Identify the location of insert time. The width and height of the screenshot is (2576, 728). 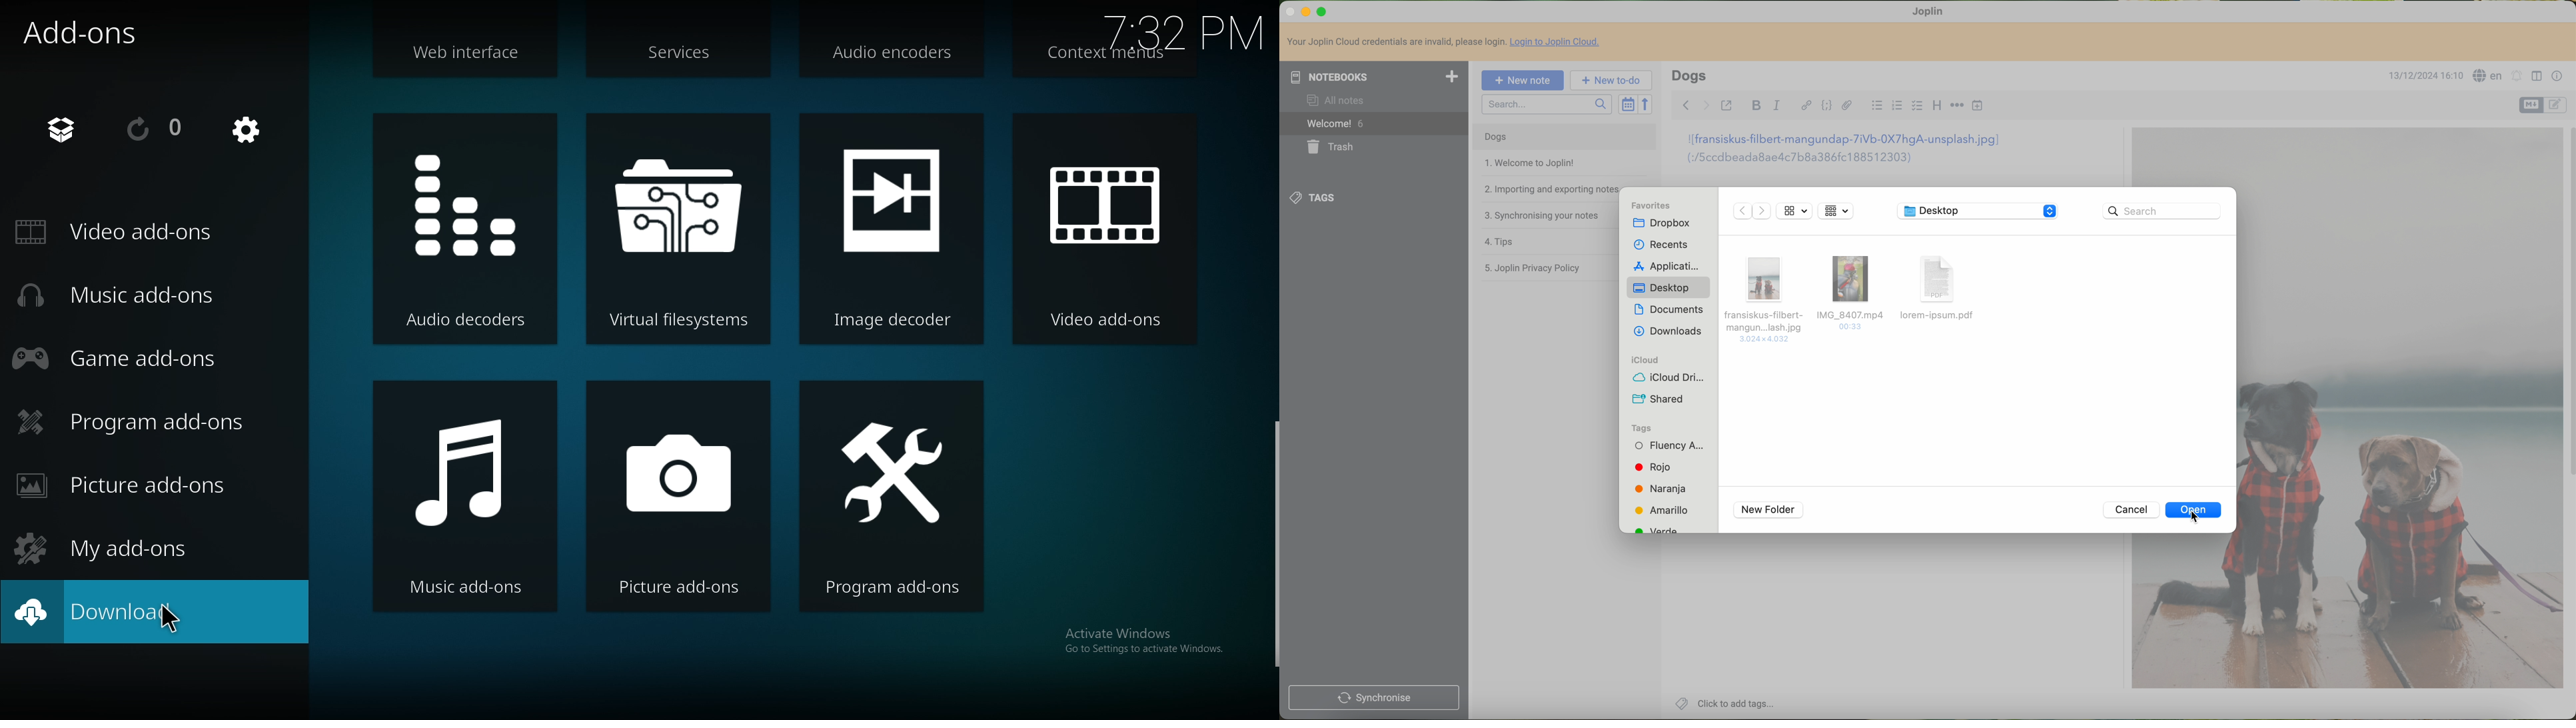
(1979, 107).